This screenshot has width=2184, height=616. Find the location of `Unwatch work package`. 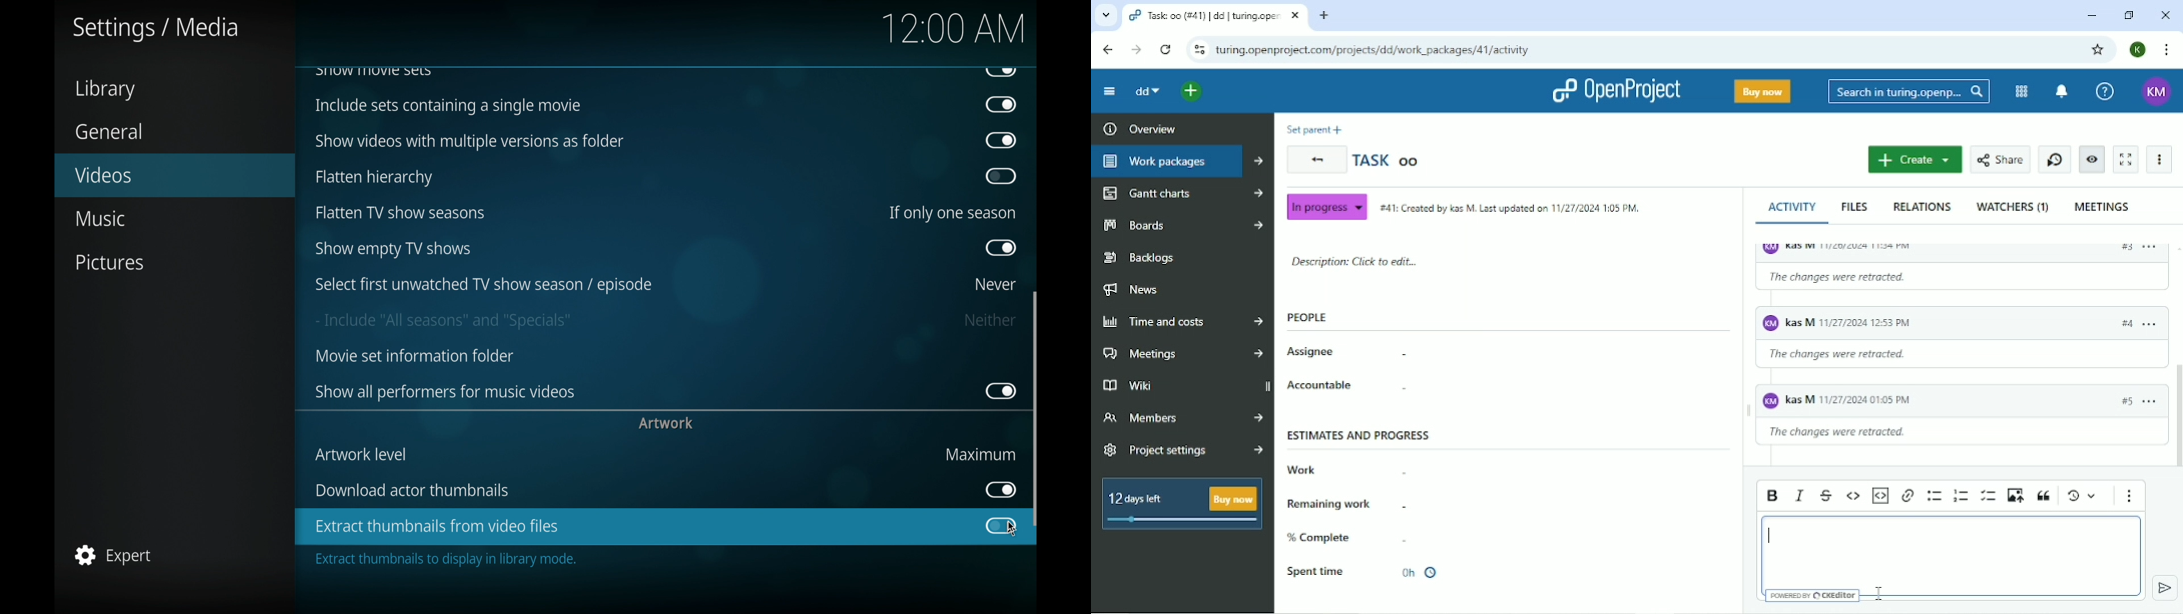

Unwatch work package is located at coordinates (2093, 159).